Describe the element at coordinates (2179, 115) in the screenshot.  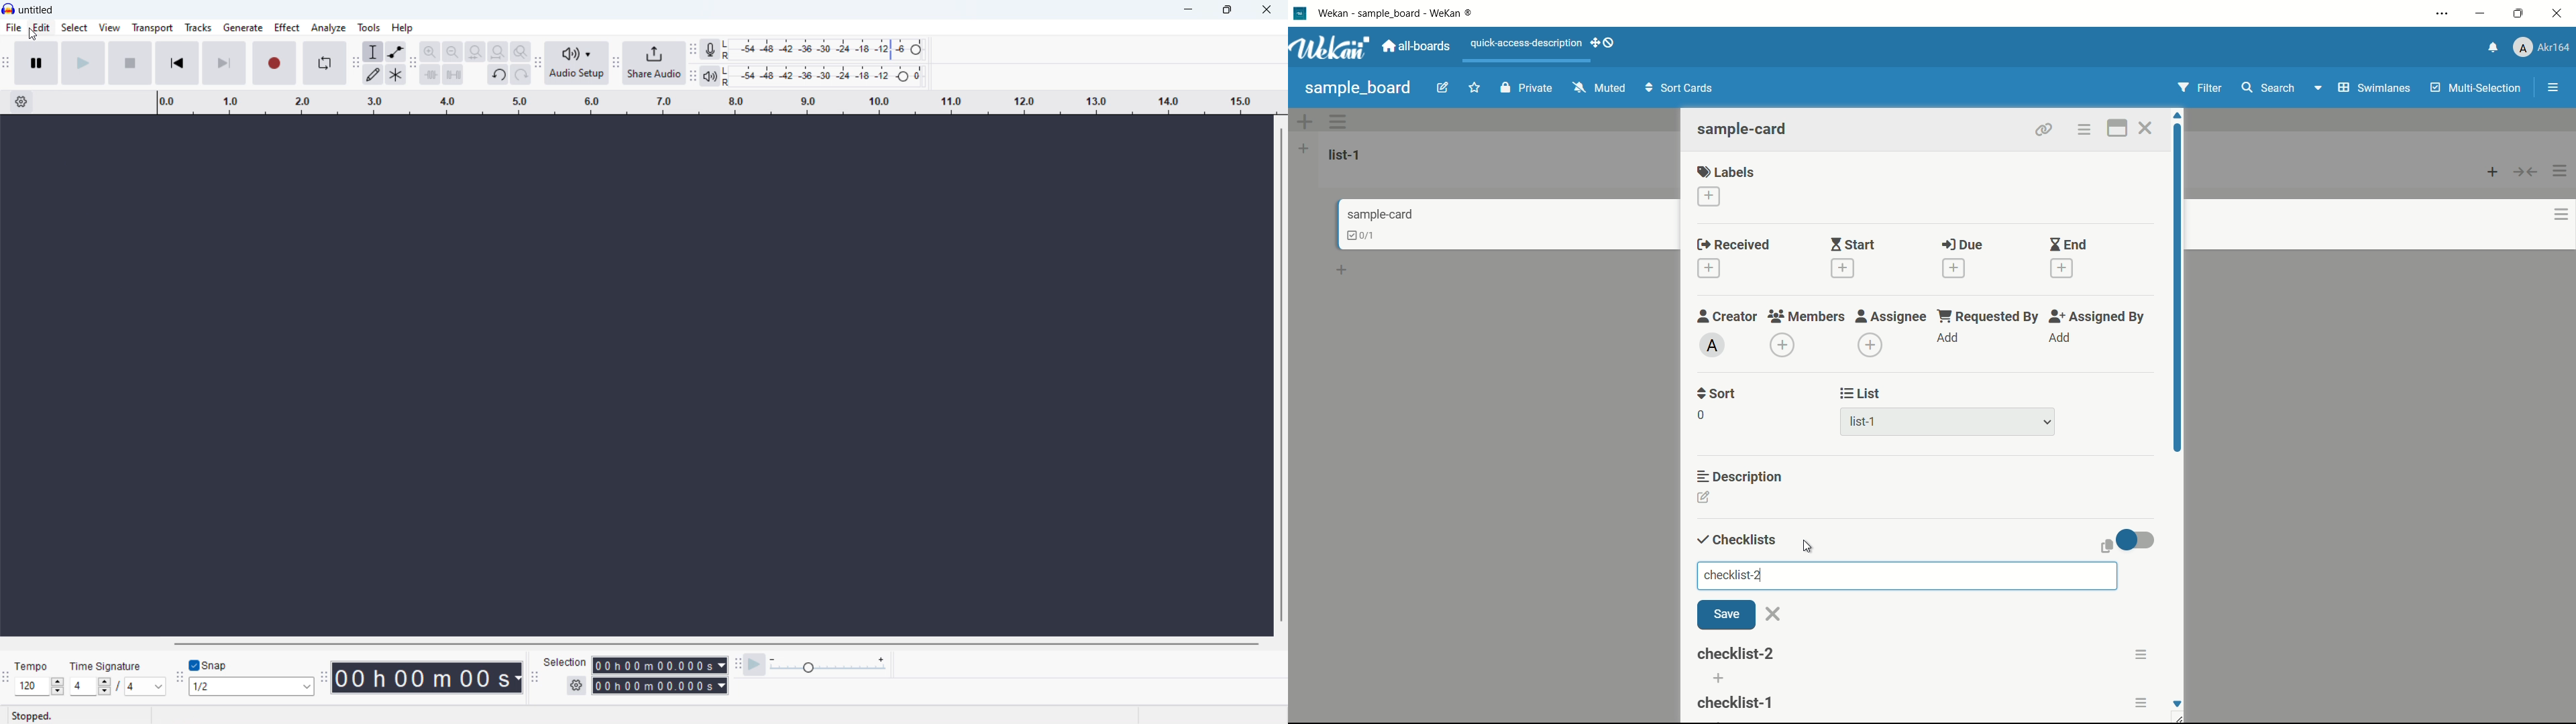
I see `scroll up` at that location.